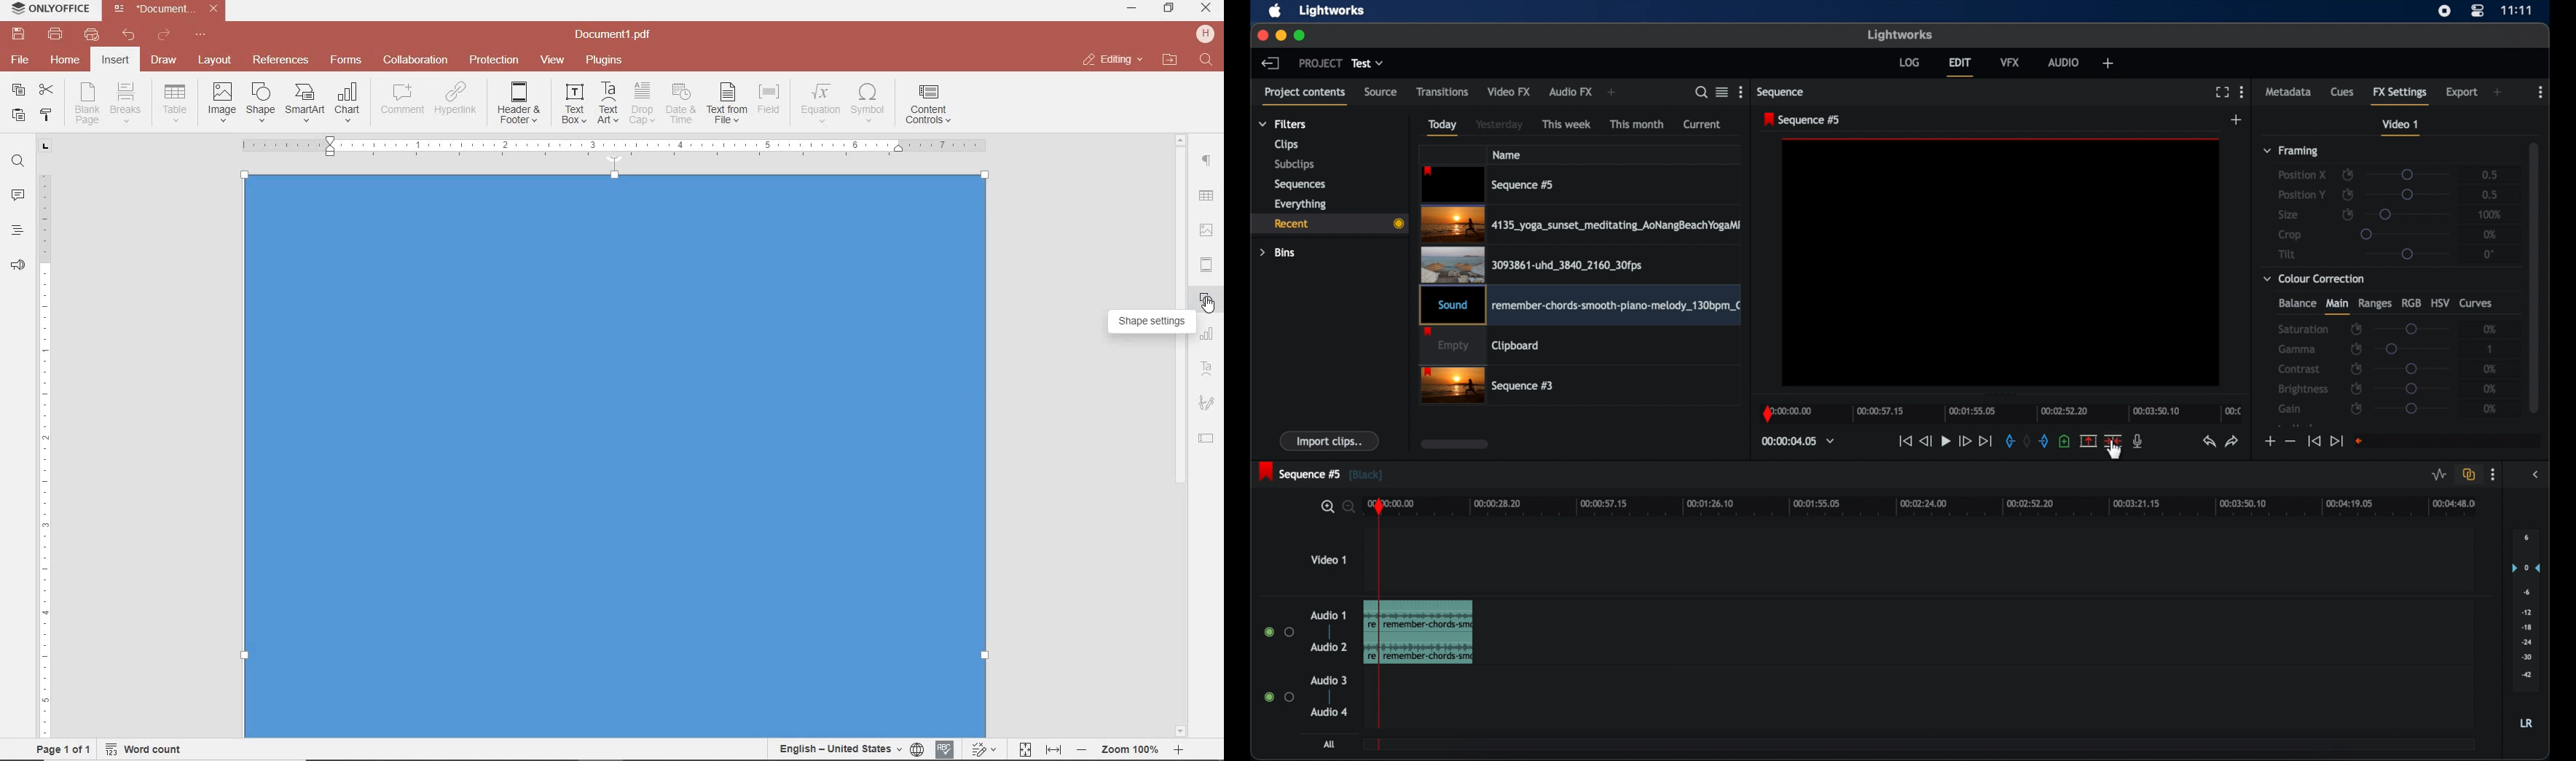  I want to click on subclips, so click(1296, 165).